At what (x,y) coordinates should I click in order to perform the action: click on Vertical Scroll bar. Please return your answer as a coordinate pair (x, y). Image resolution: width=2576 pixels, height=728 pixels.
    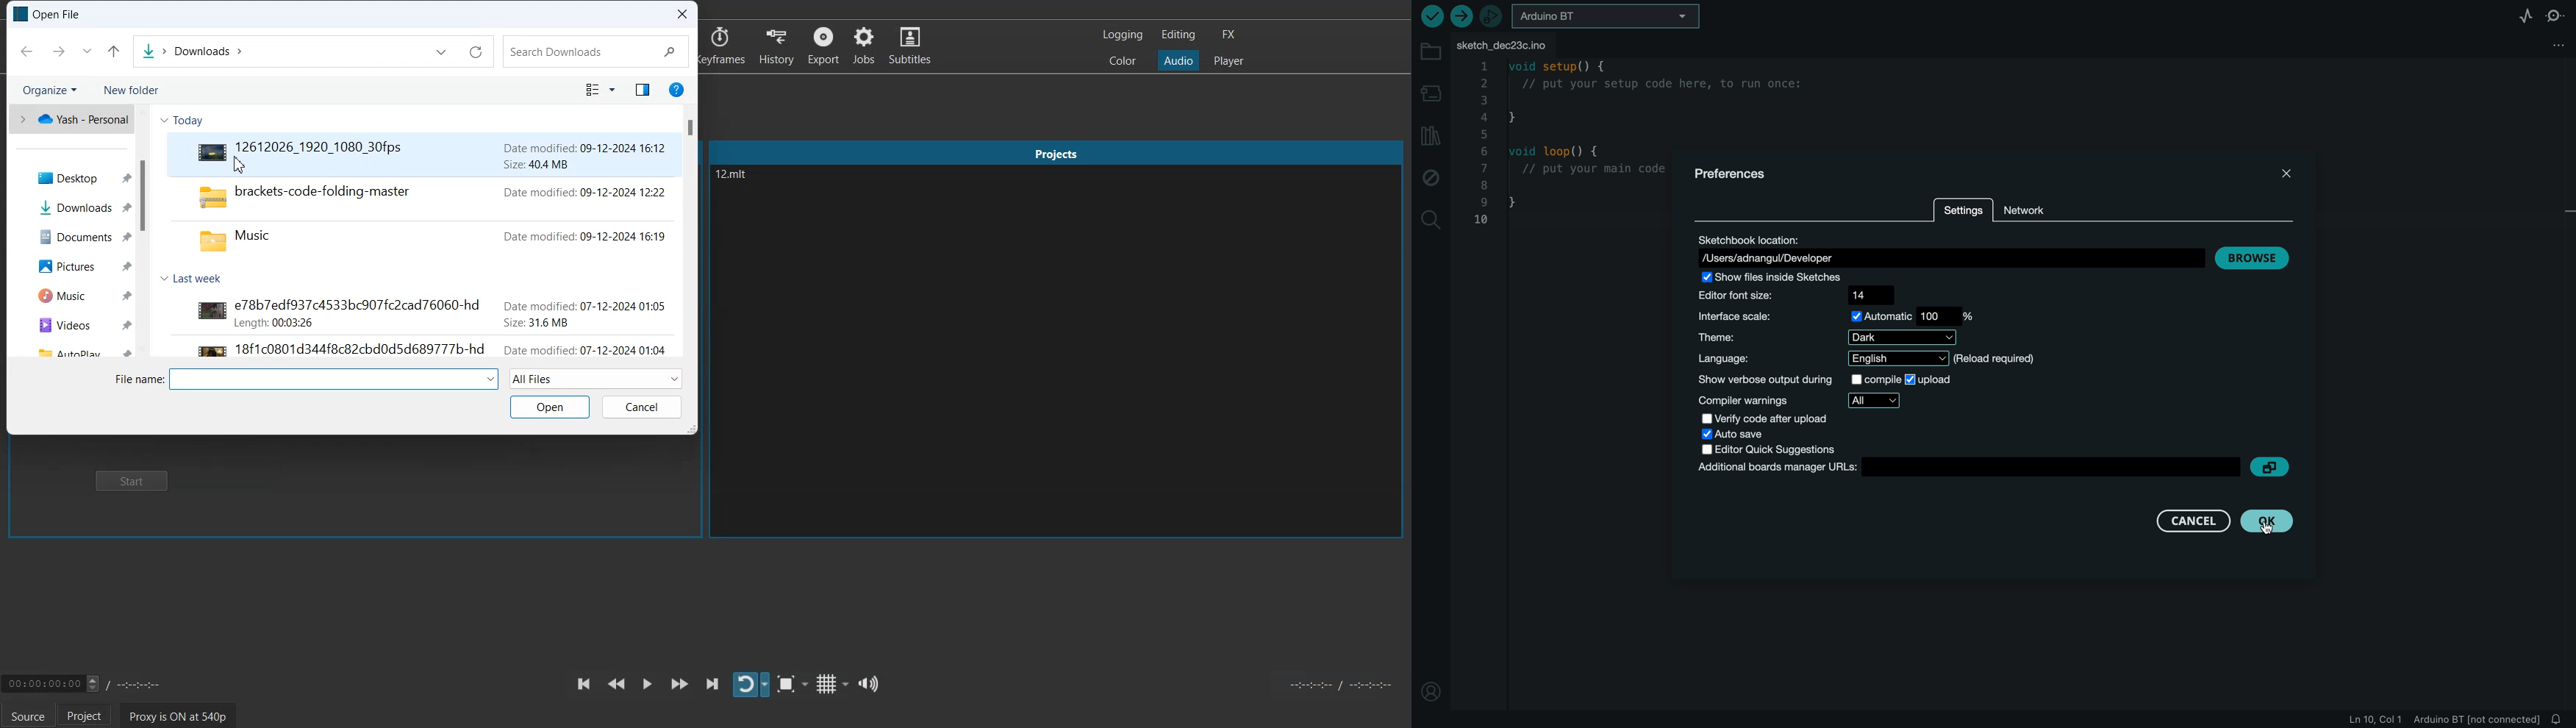
    Looking at the image, I should click on (692, 232).